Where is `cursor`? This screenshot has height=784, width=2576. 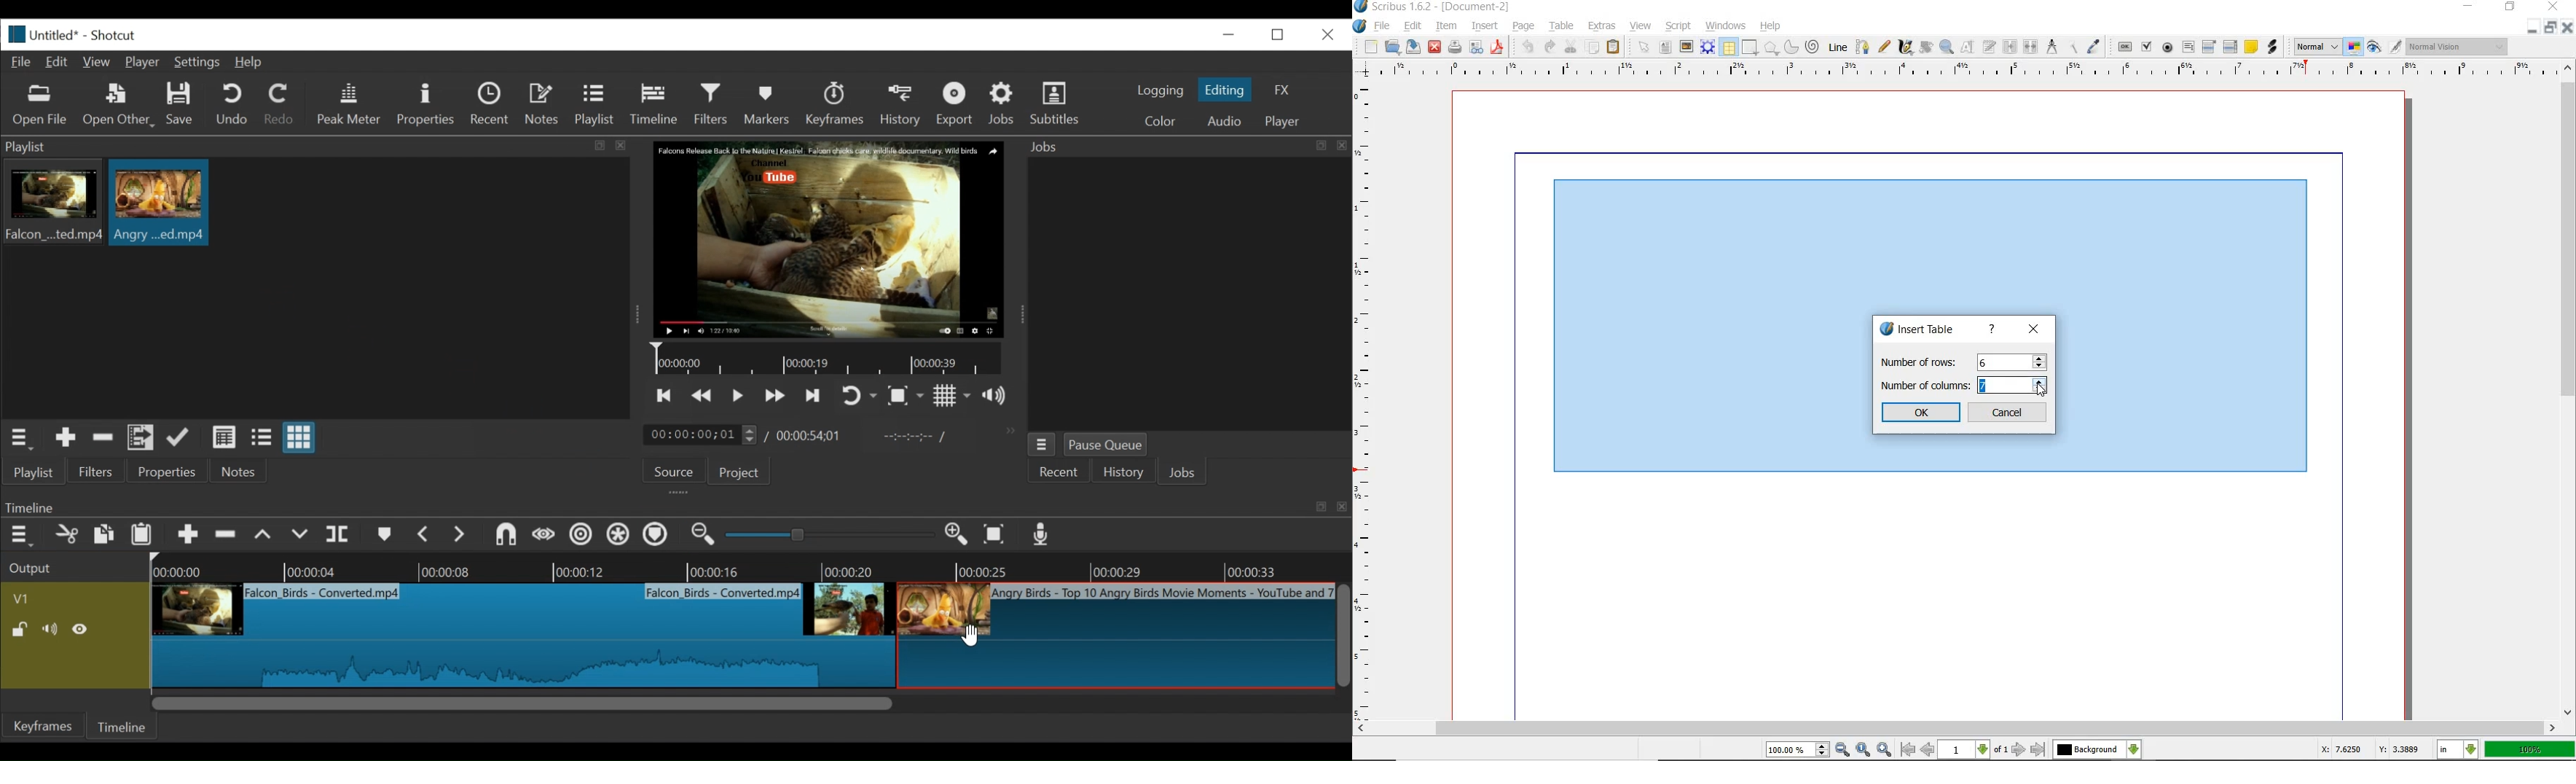 cursor is located at coordinates (2041, 391).